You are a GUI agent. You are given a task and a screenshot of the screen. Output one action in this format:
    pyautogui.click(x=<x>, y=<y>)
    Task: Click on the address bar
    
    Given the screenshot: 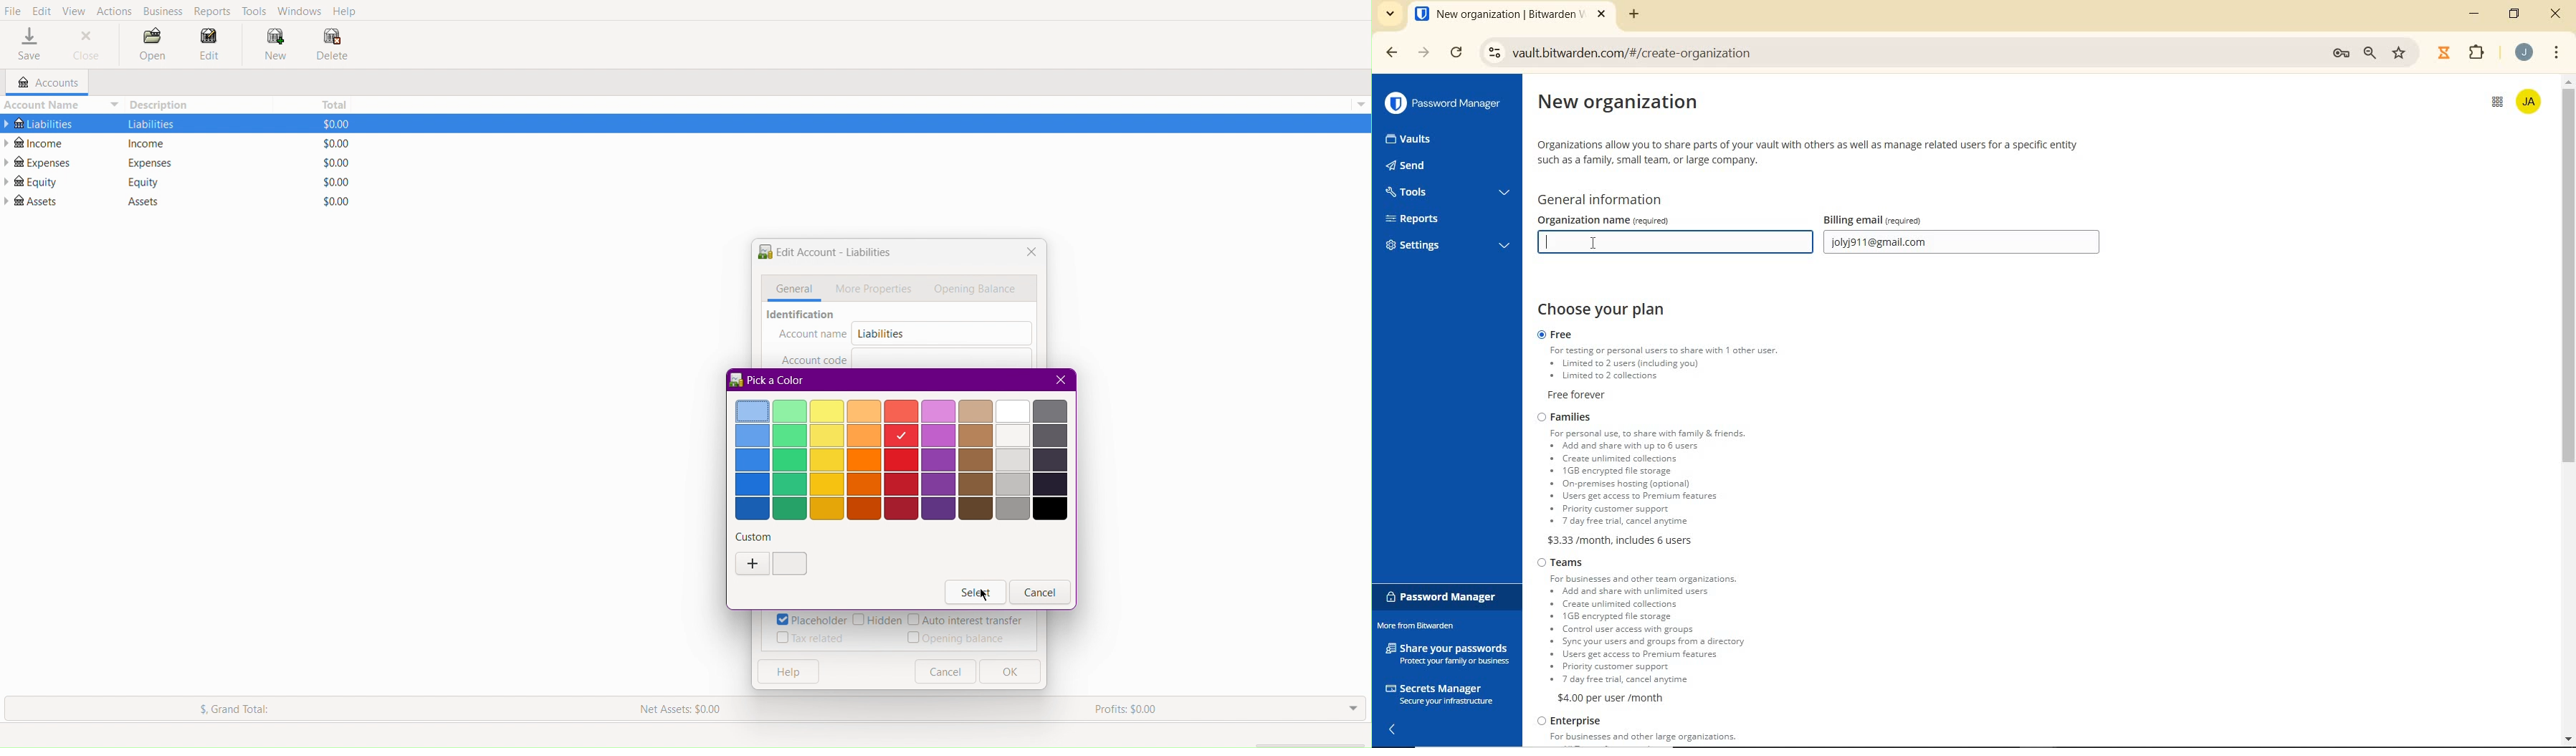 What is the action you would take?
    pyautogui.click(x=1894, y=54)
    